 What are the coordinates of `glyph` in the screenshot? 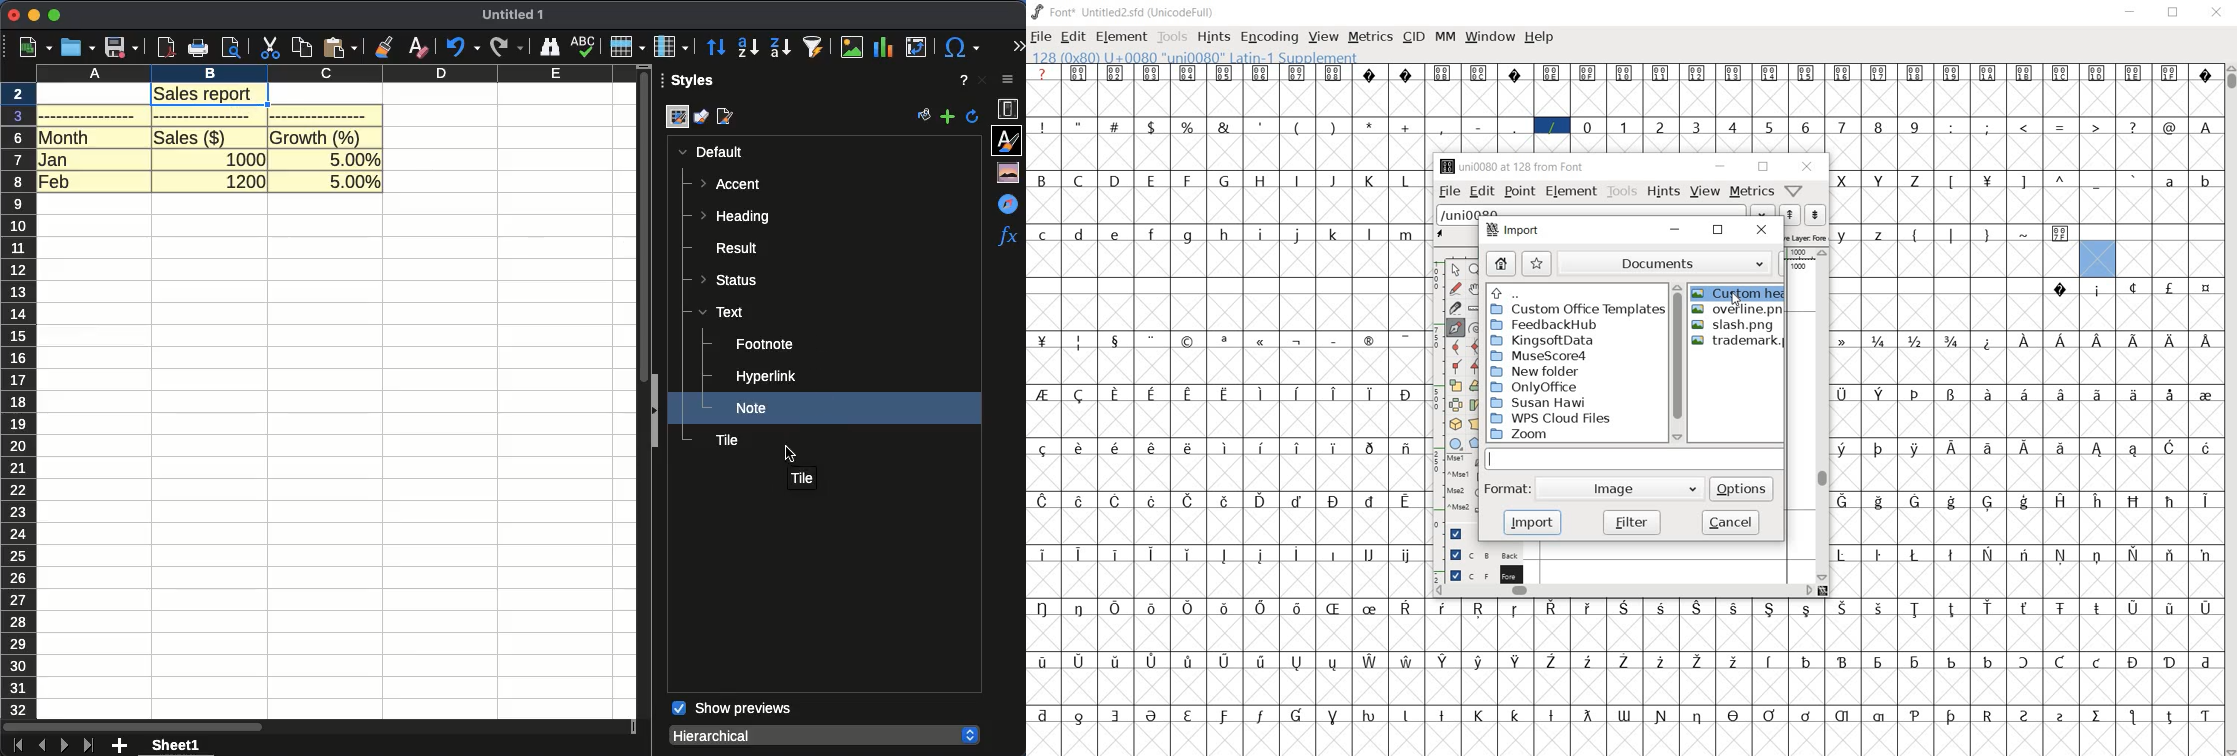 It's located at (1335, 555).